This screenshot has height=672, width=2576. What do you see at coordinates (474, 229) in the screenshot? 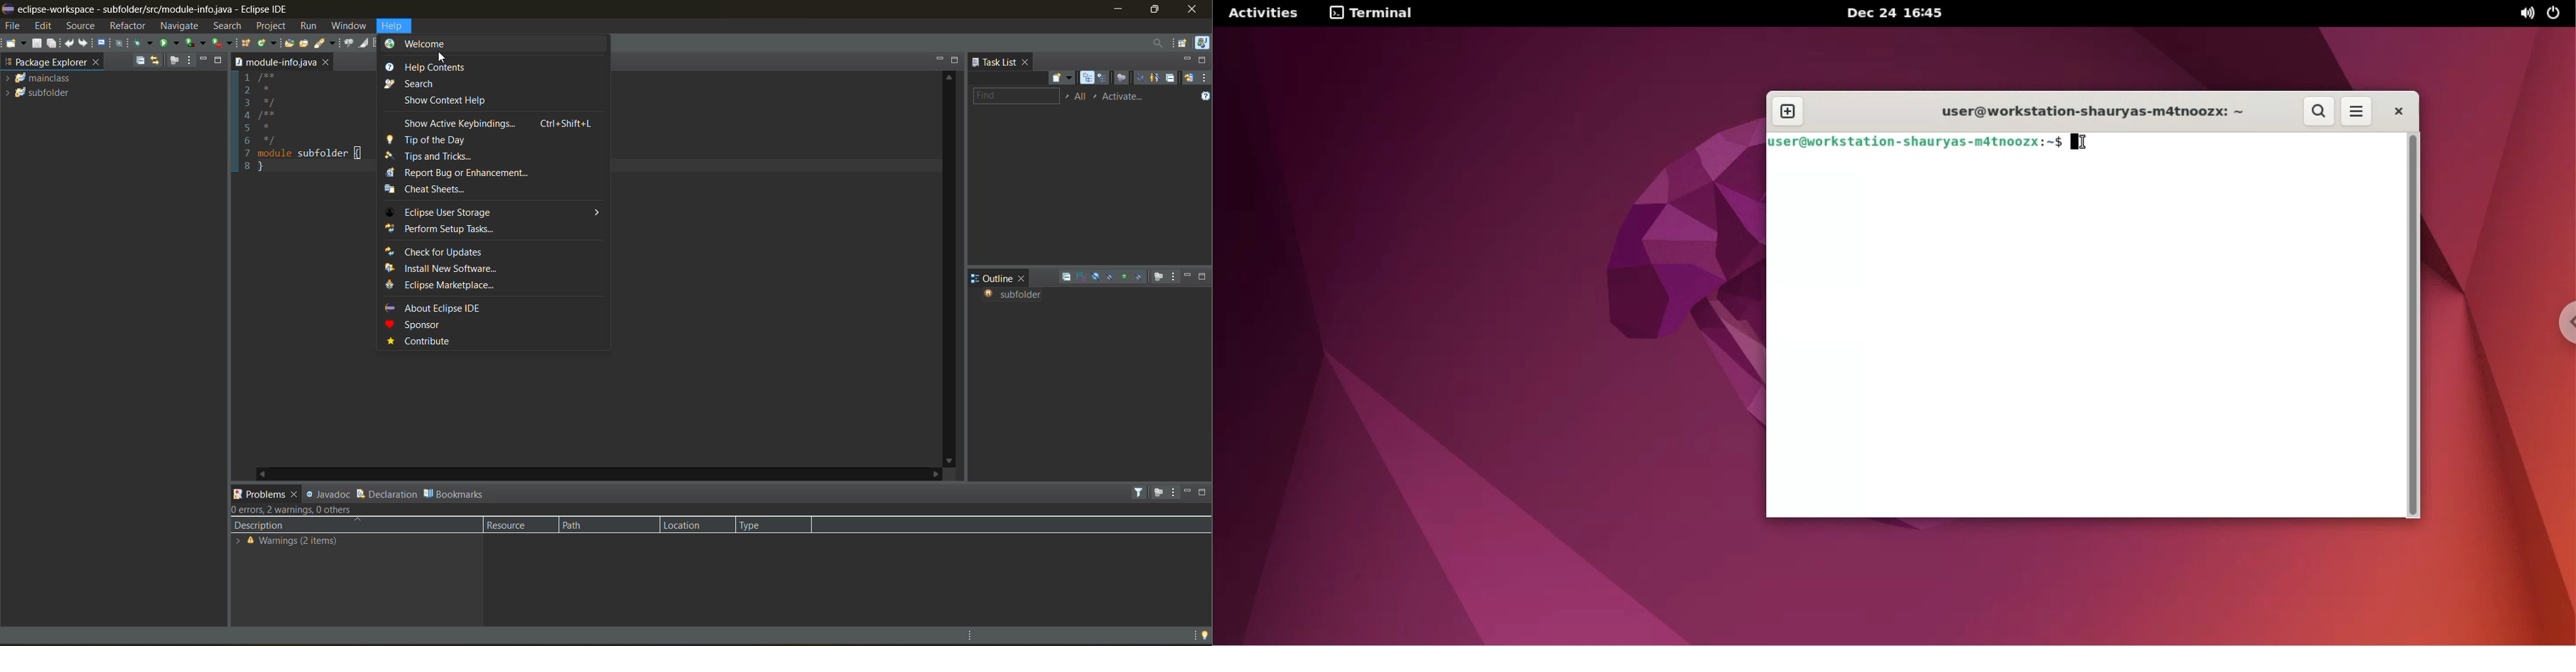
I see `perform setup tasks` at bounding box center [474, 229].